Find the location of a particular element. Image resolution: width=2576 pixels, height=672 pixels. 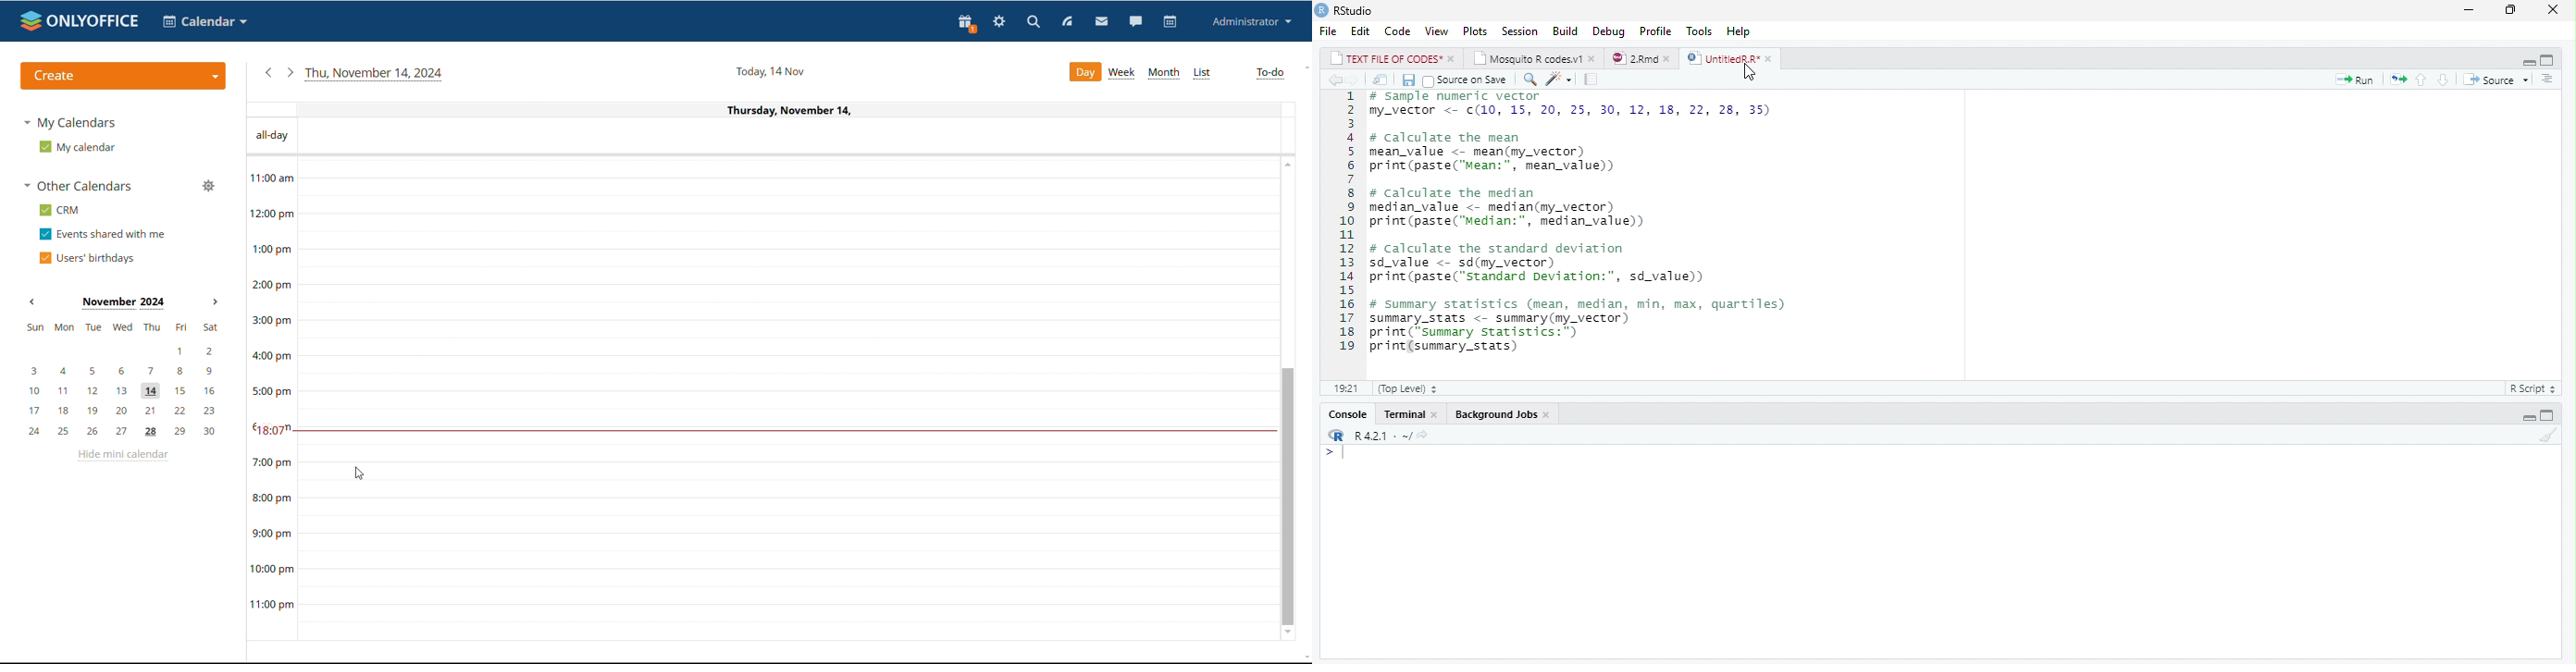

R Script is located at coordinates (2531, 389).